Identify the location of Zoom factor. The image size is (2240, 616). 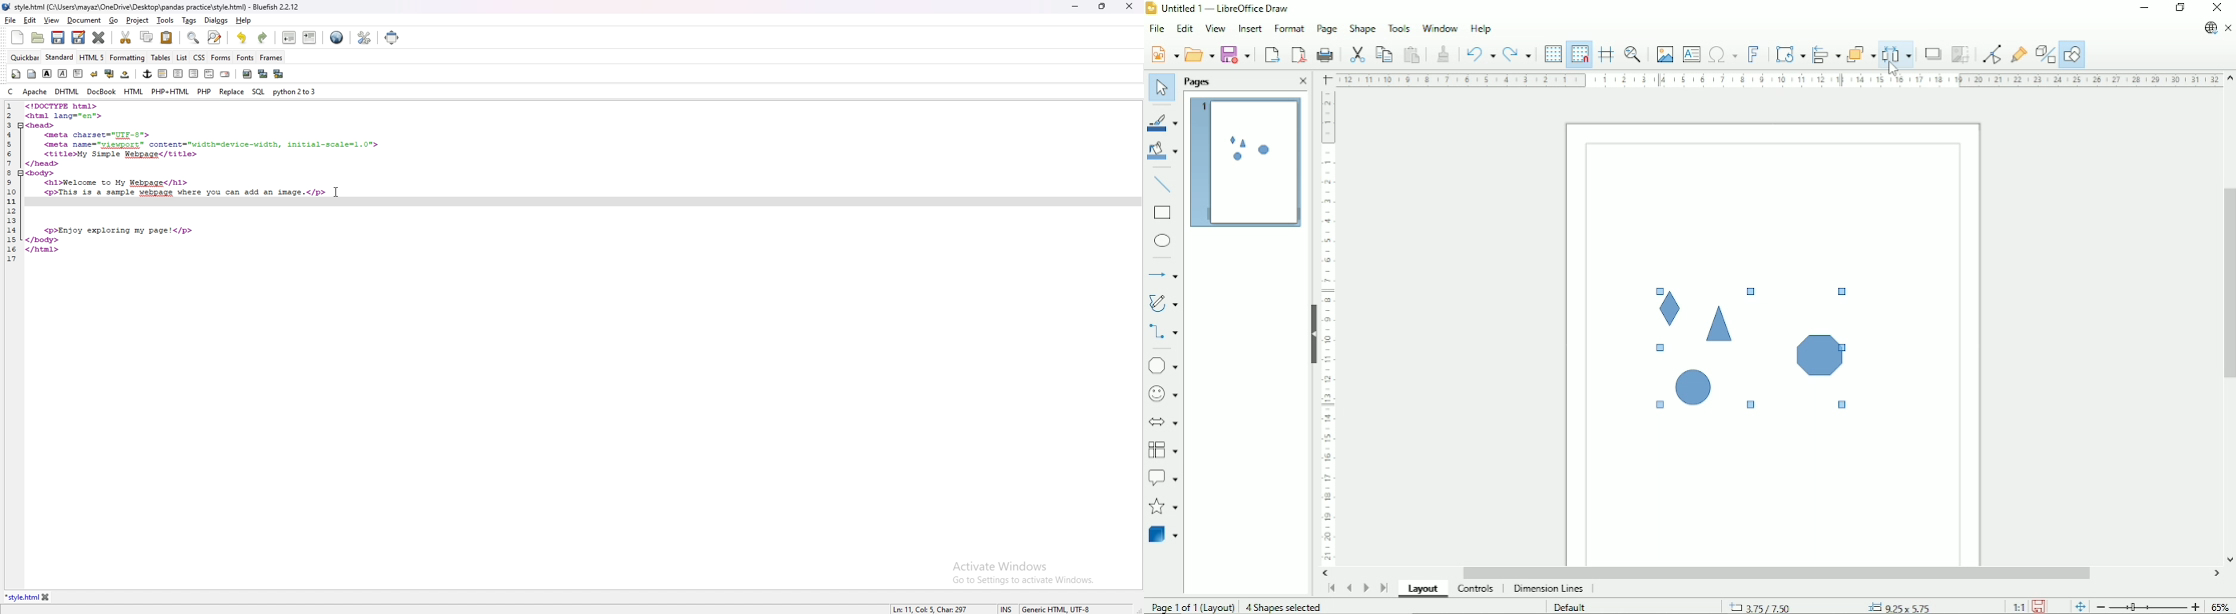
(2222, 606).